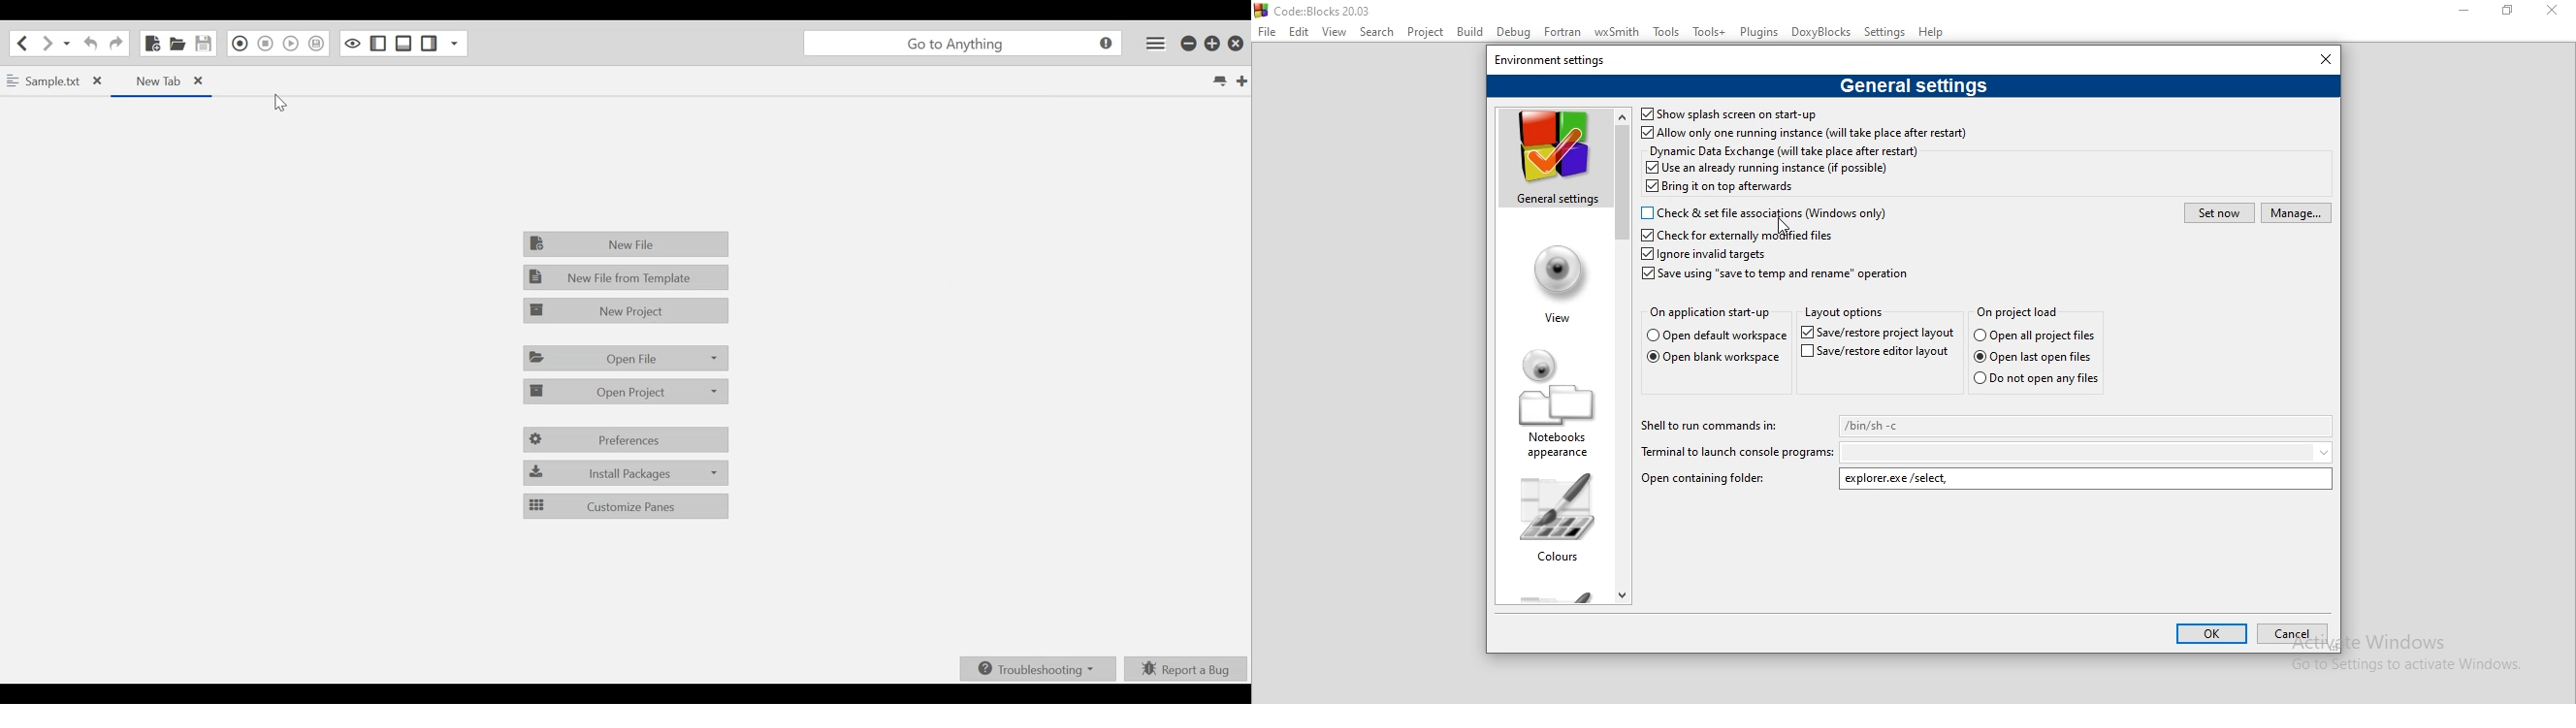  What do you see at coordinates (1551, 398) in the screenshot?
I see `notebooks appearance` at bounding box center [1551, 398].